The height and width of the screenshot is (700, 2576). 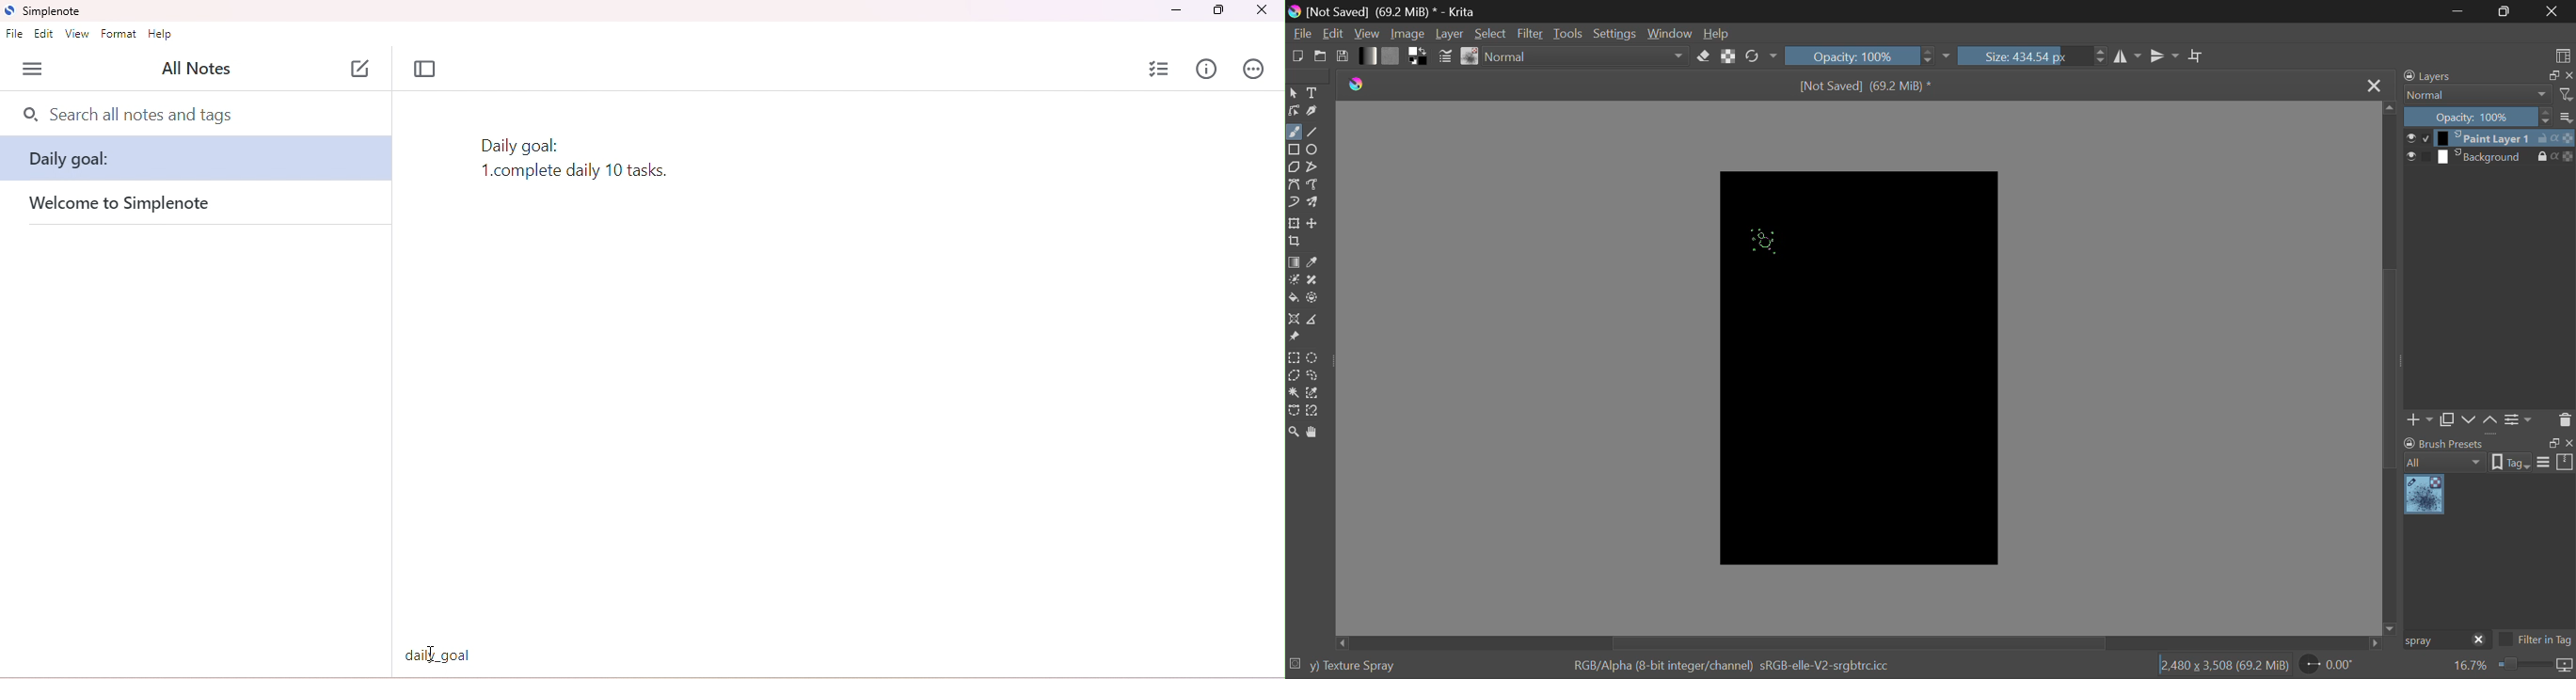 I want to click on close, so click(x=1261, y=10).